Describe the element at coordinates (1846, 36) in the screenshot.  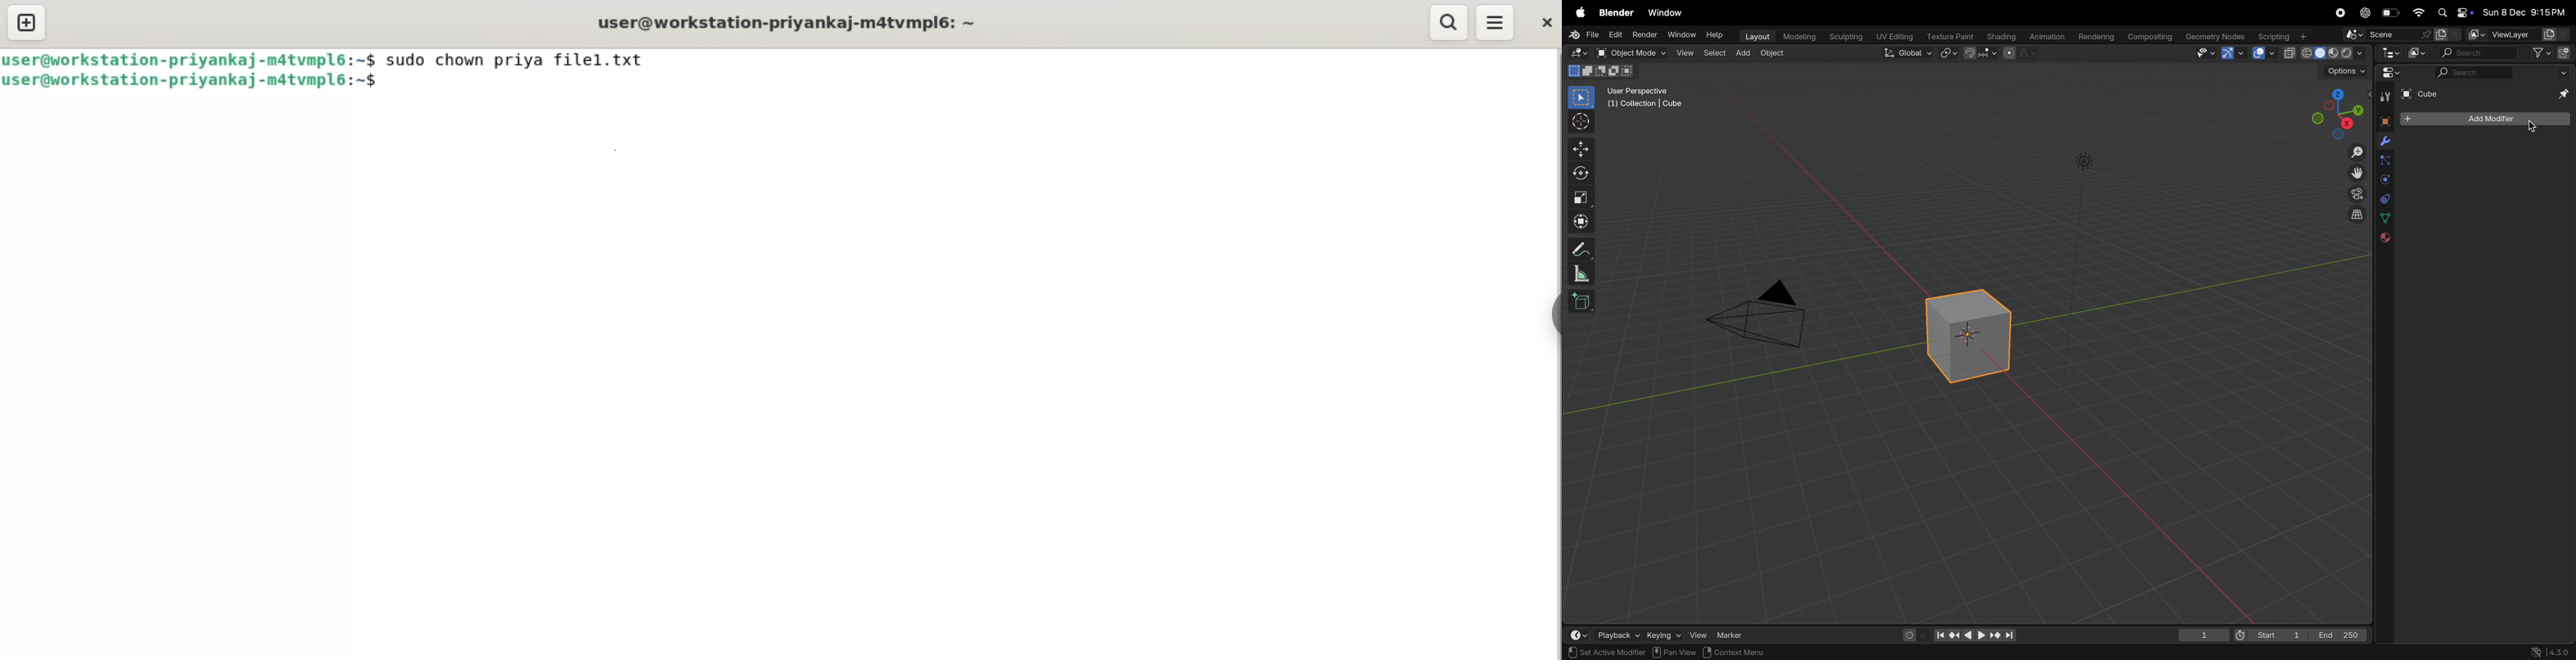
I see `sculpting` at that location.